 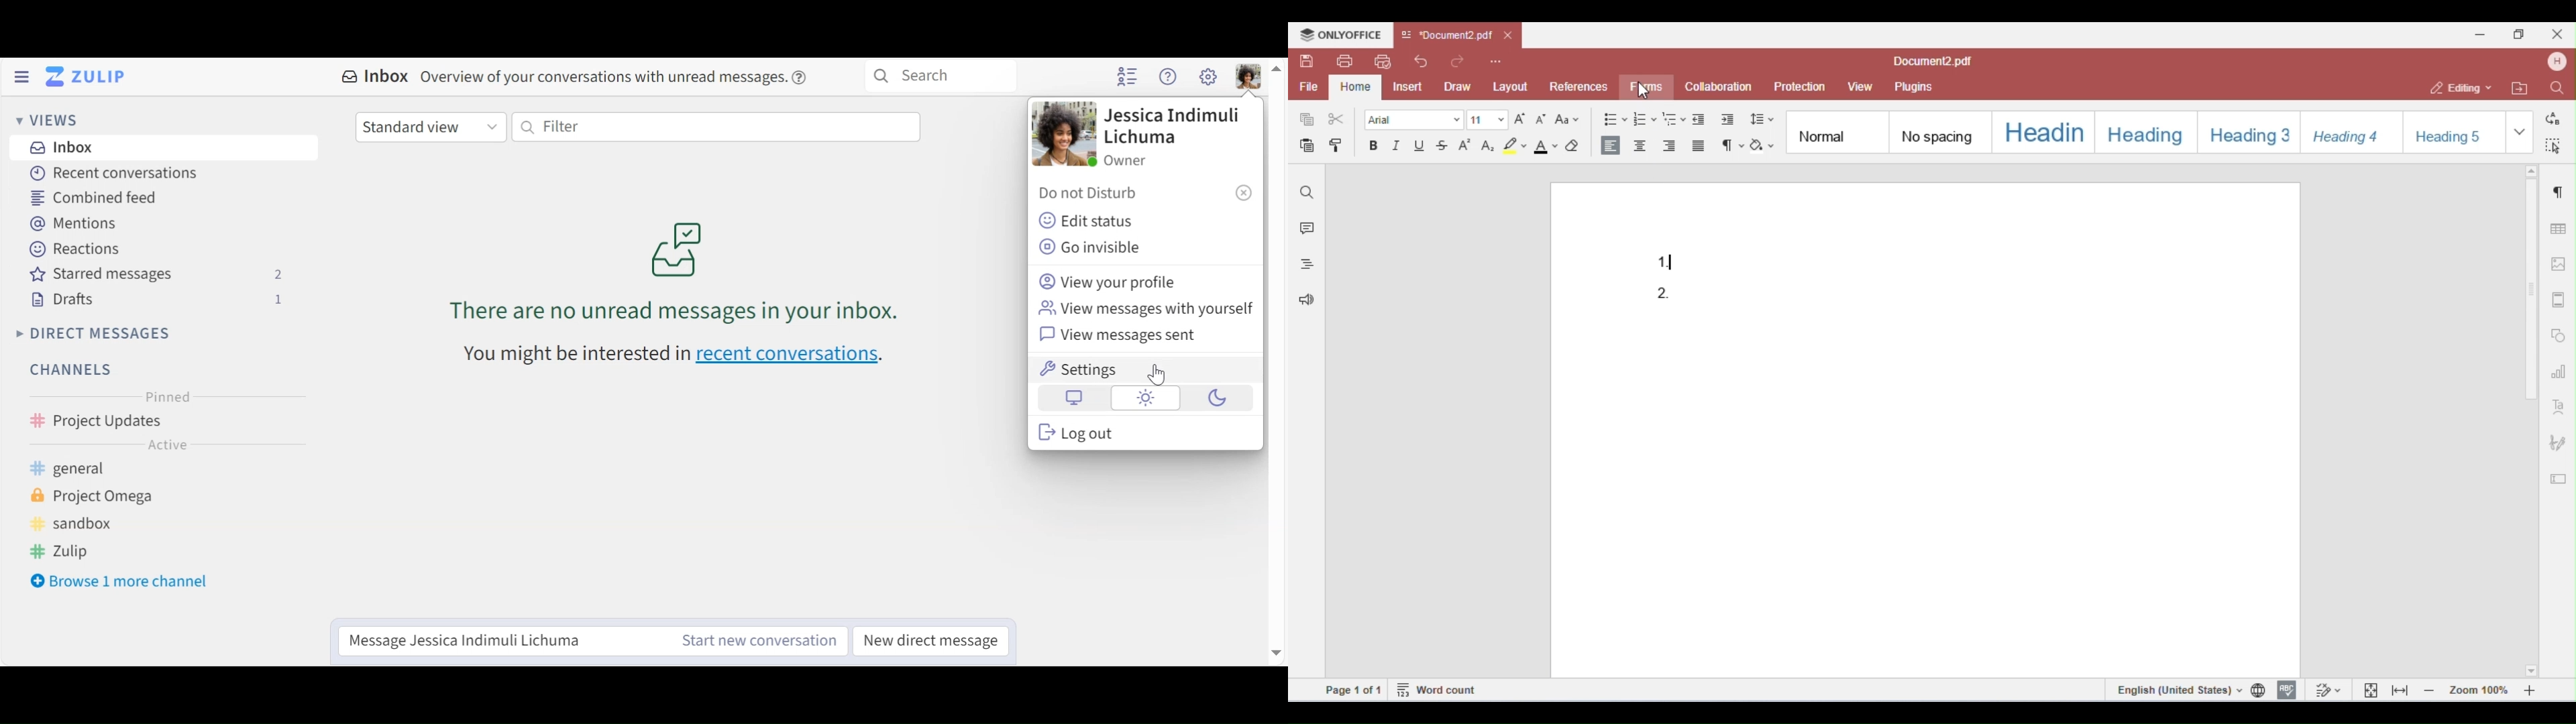 I want to click on iew your profile, so click(x=1106, y=281).